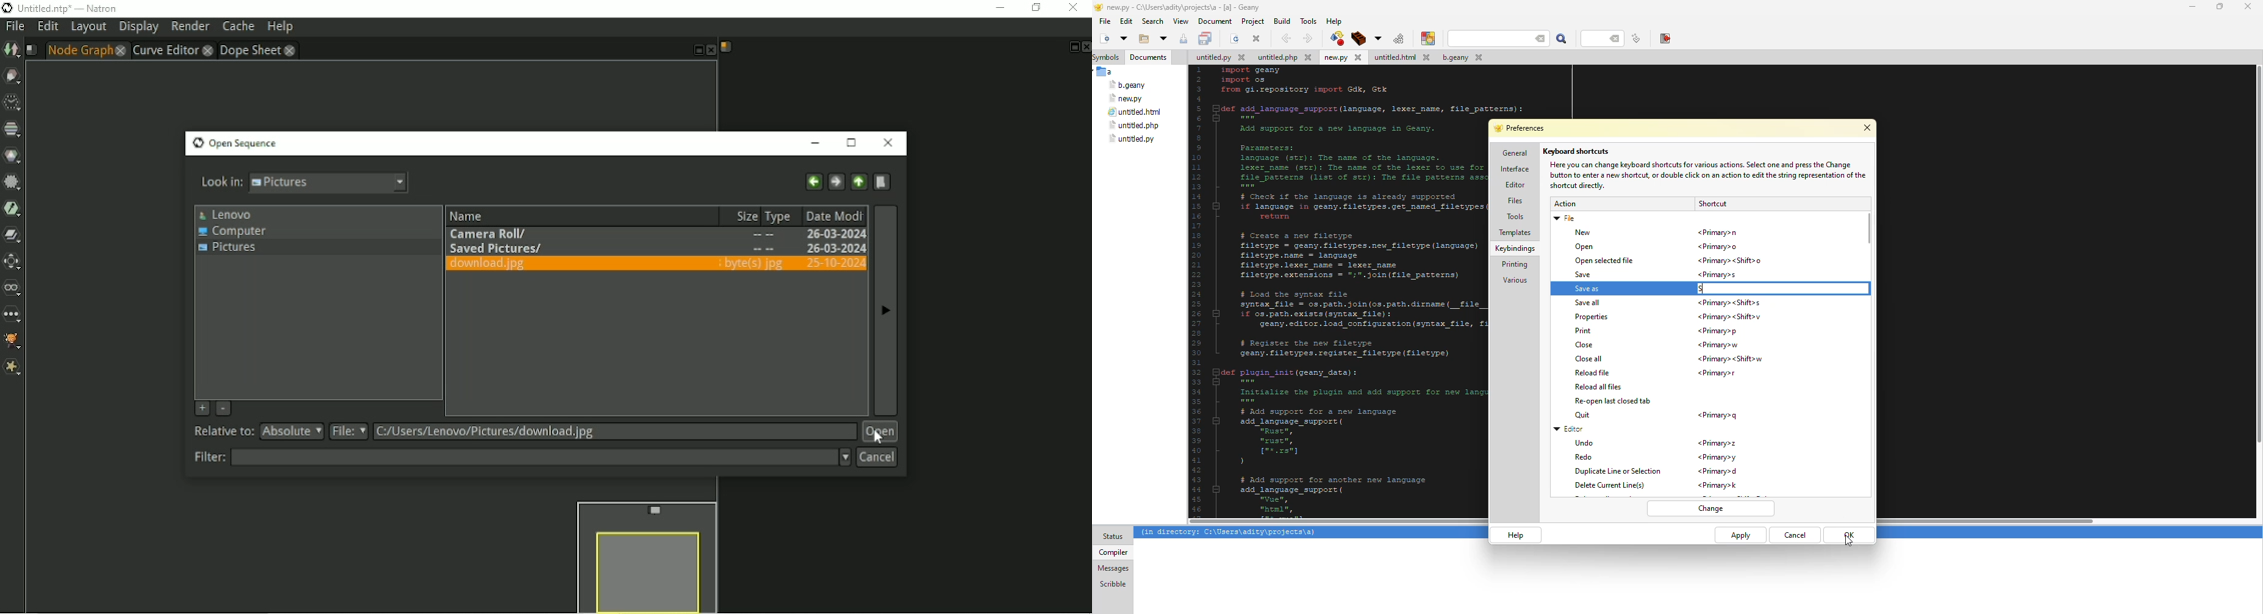 Image resolution: width=2268 pixels, height=616 pixels. I want to click on shortcut, so click(1719, 457).